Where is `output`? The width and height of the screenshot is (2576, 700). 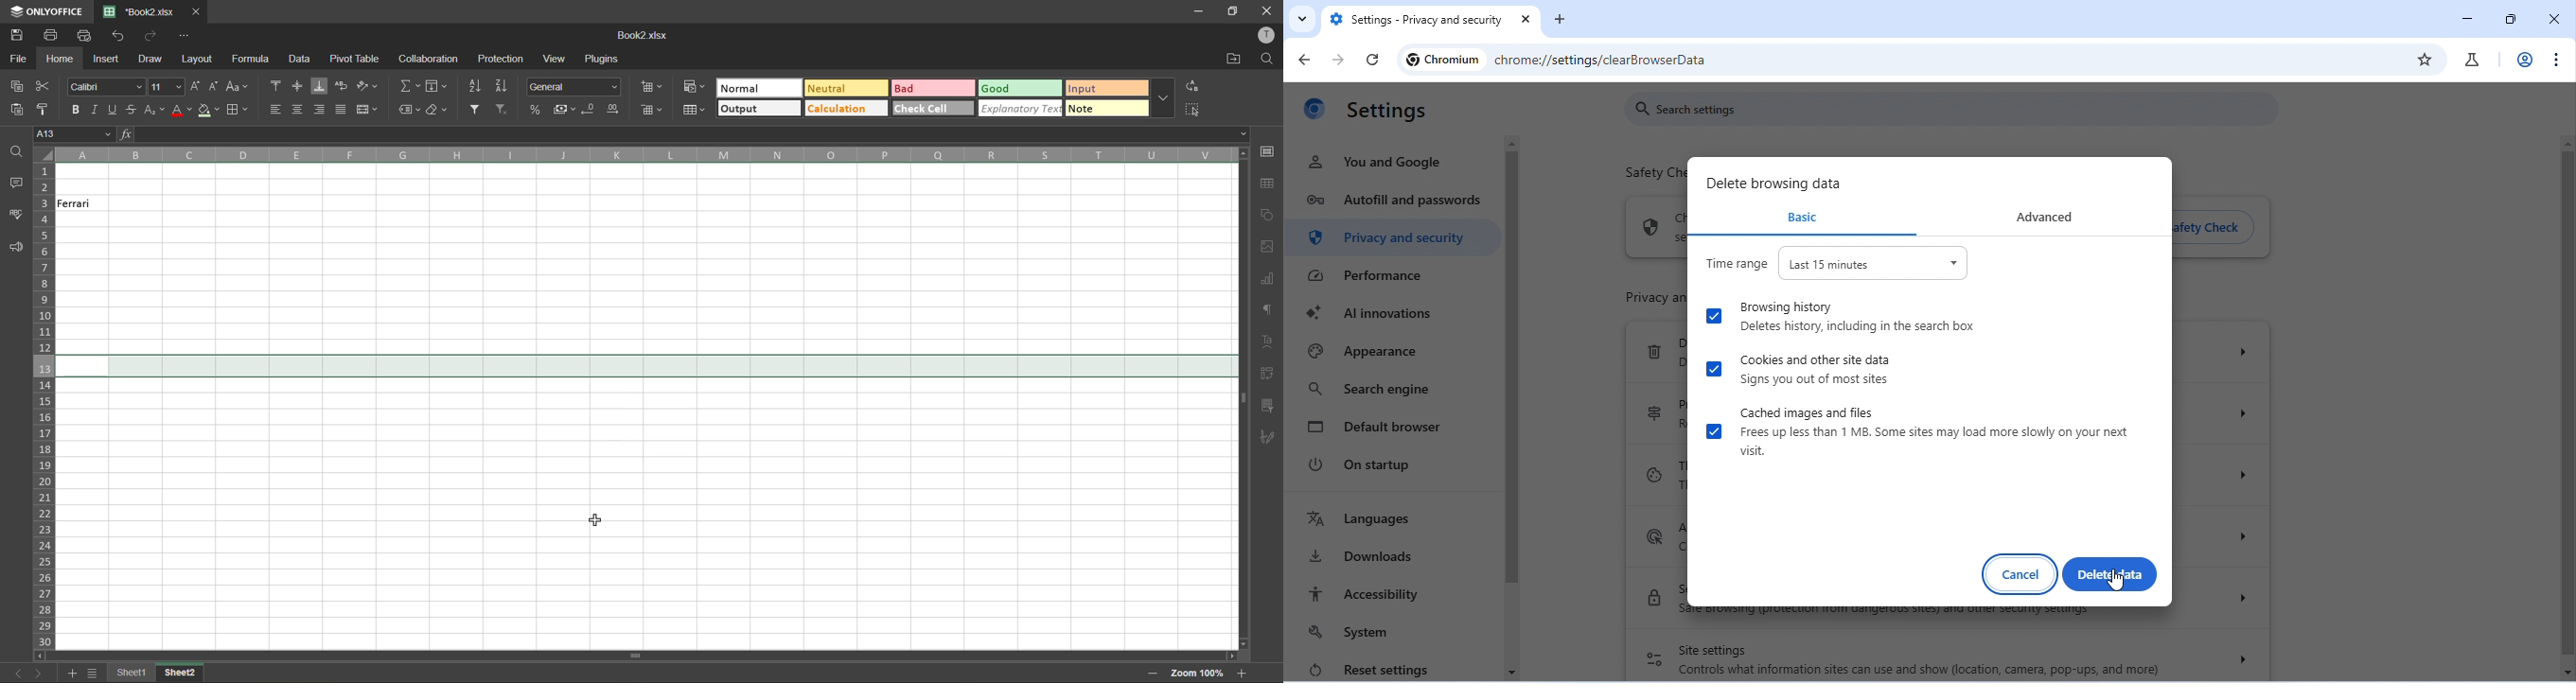 output is located at coordinates (758, 108).